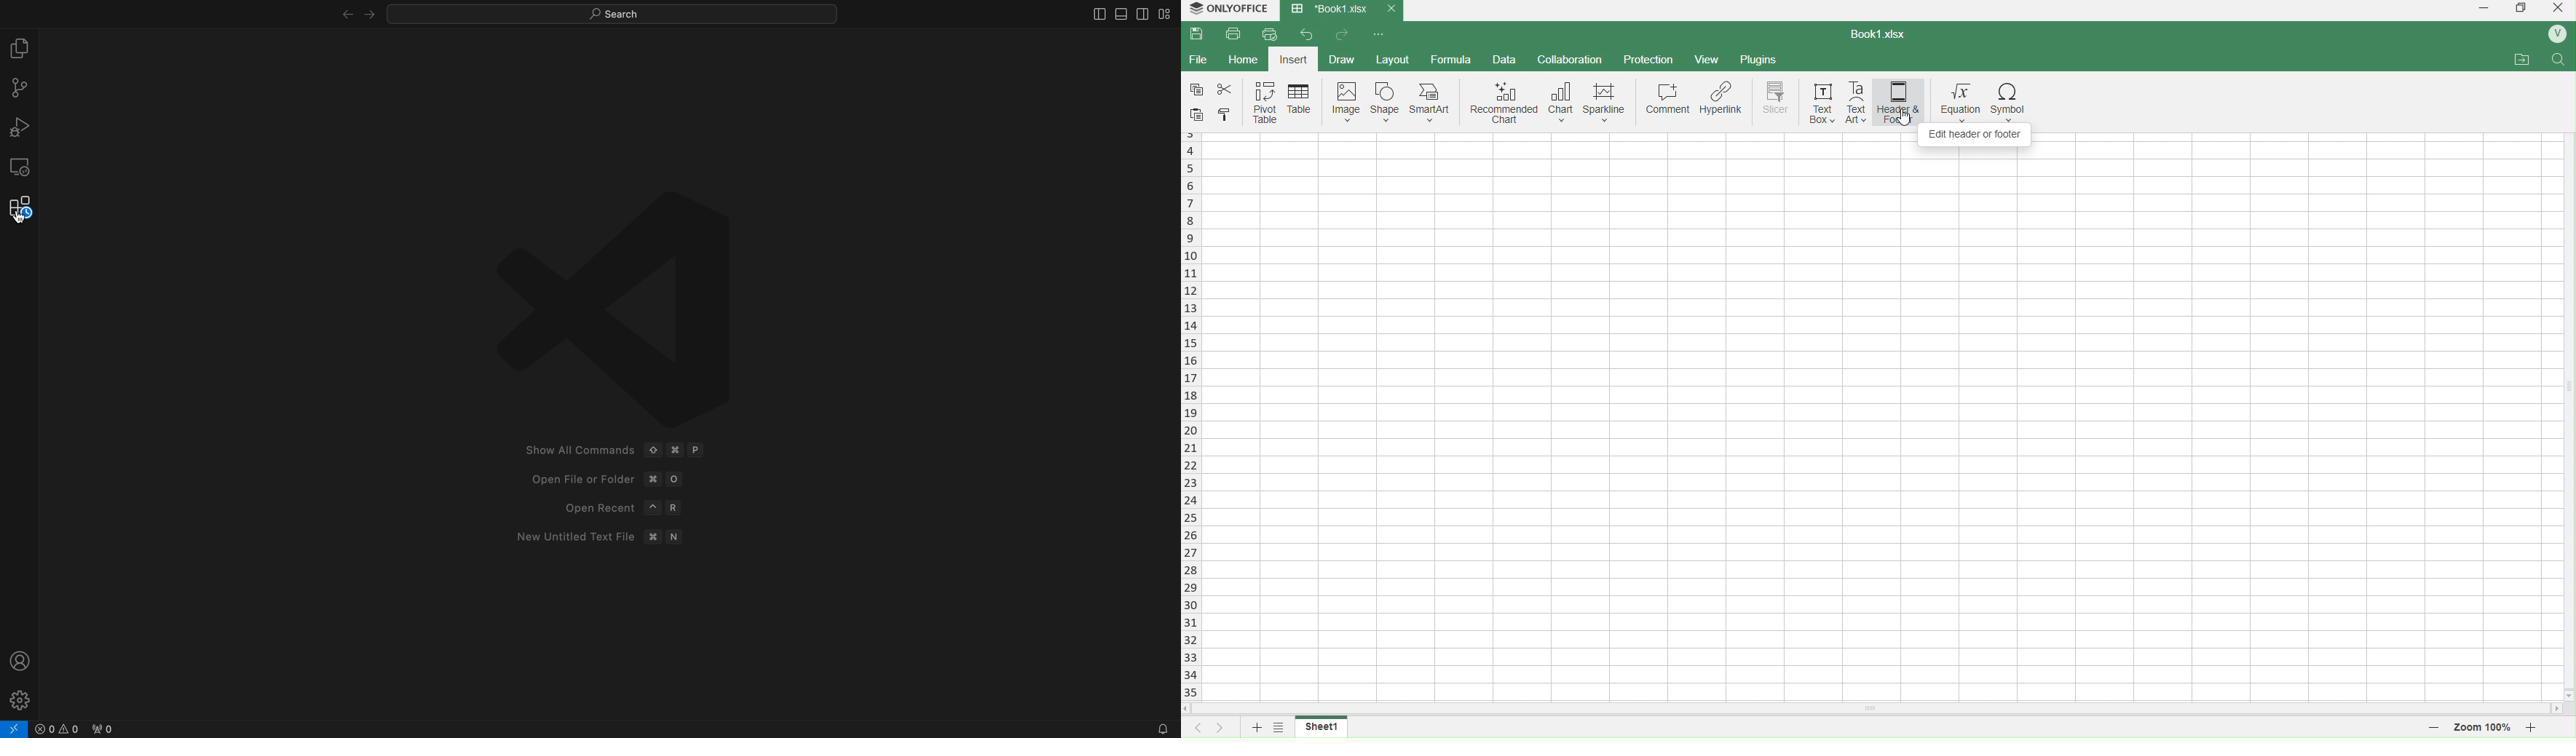  What do you see at coordinates (1821, 103) in the screenshot?
I see `text box` at bounding box center [1821, 103].